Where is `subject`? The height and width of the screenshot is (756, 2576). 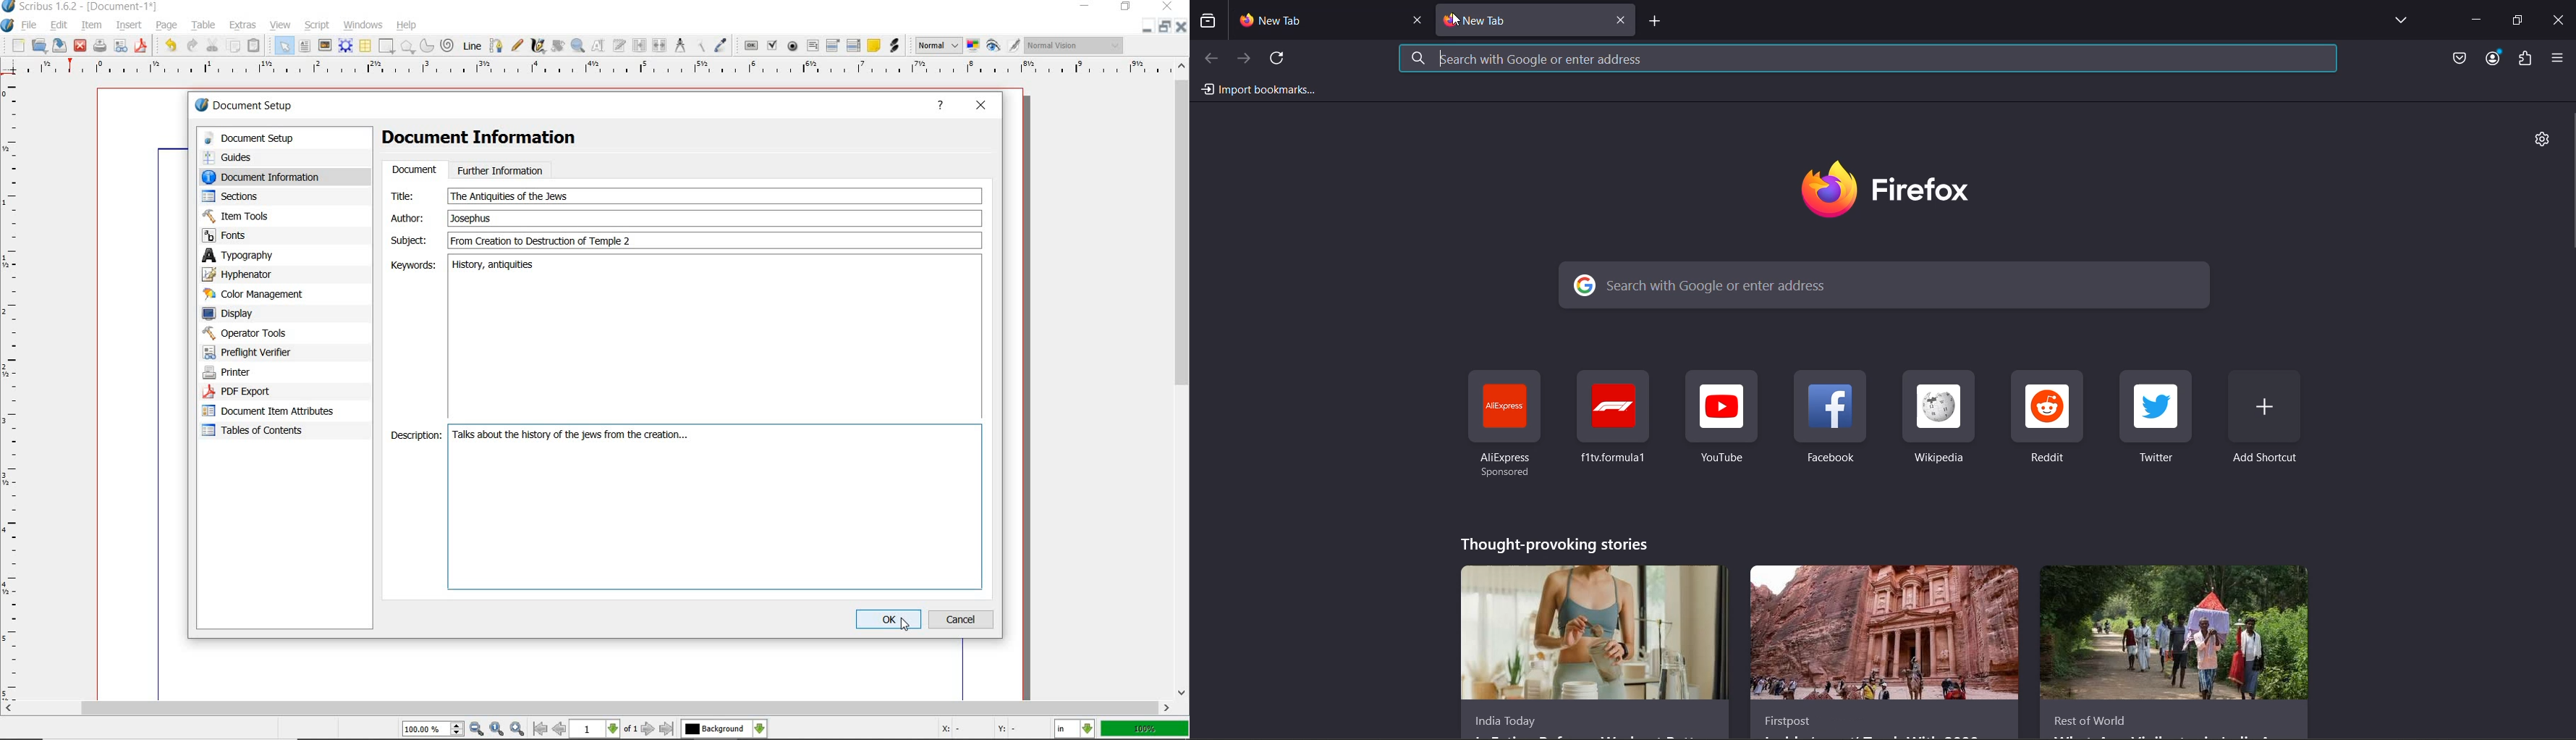
subject is located at coordinates (713, 240).